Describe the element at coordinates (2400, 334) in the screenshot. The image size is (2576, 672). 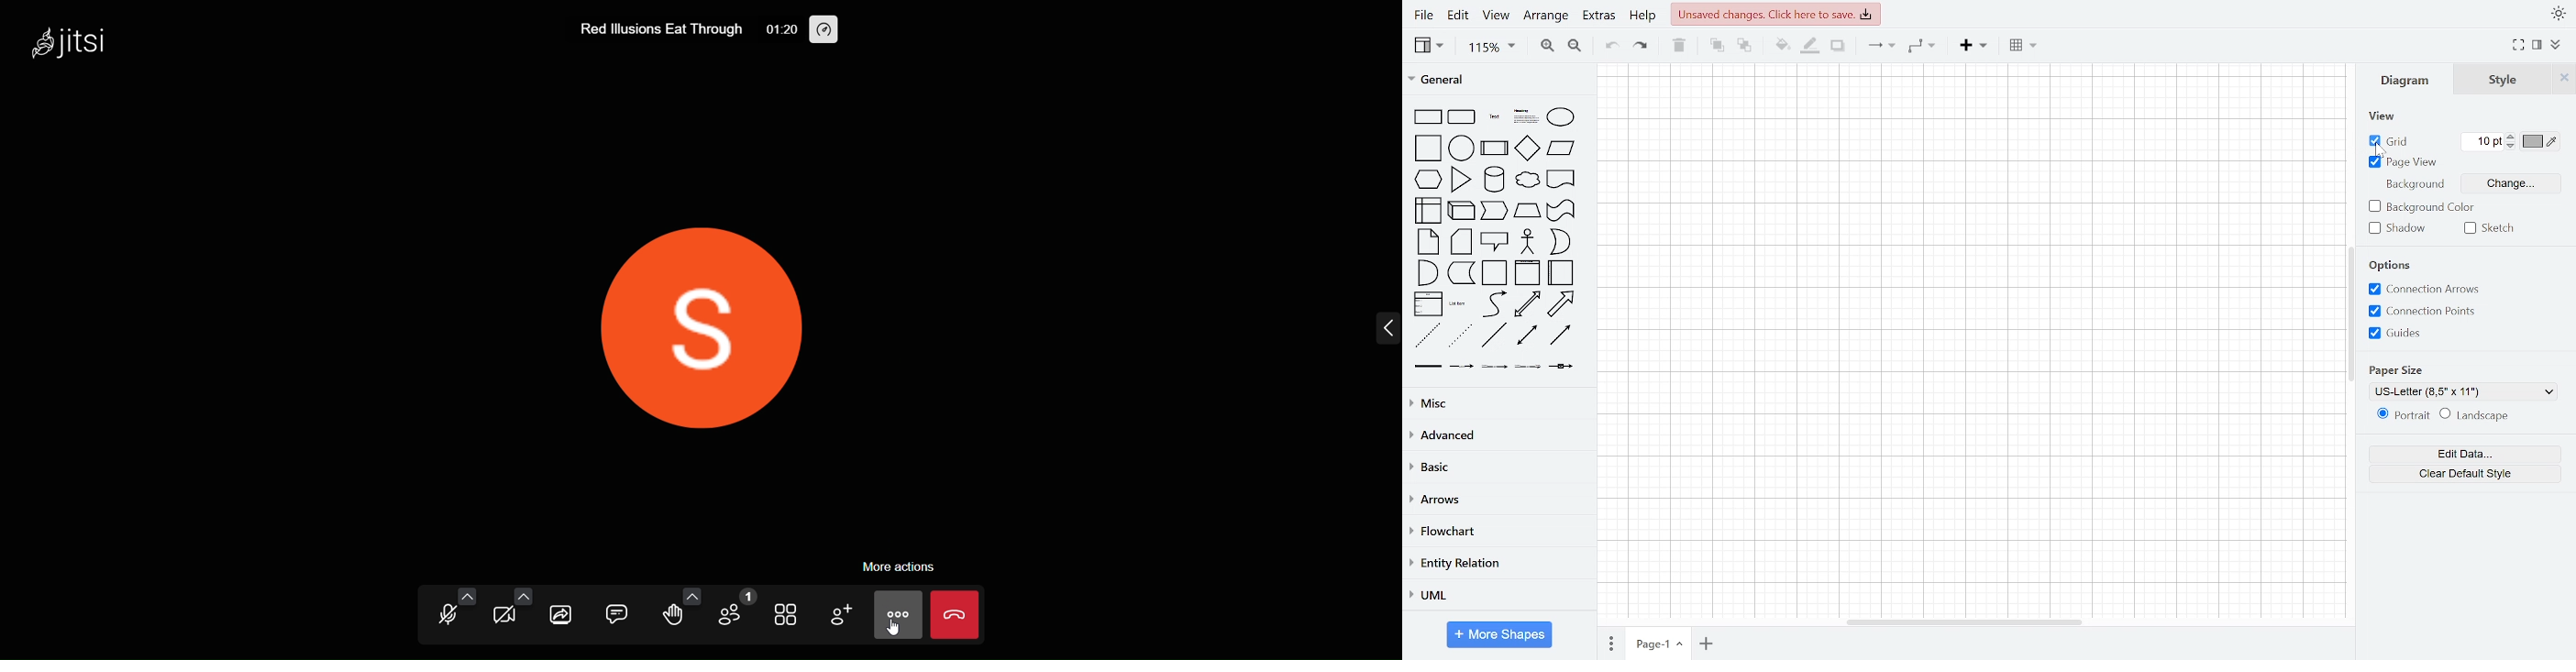
I see `guides` at that location.